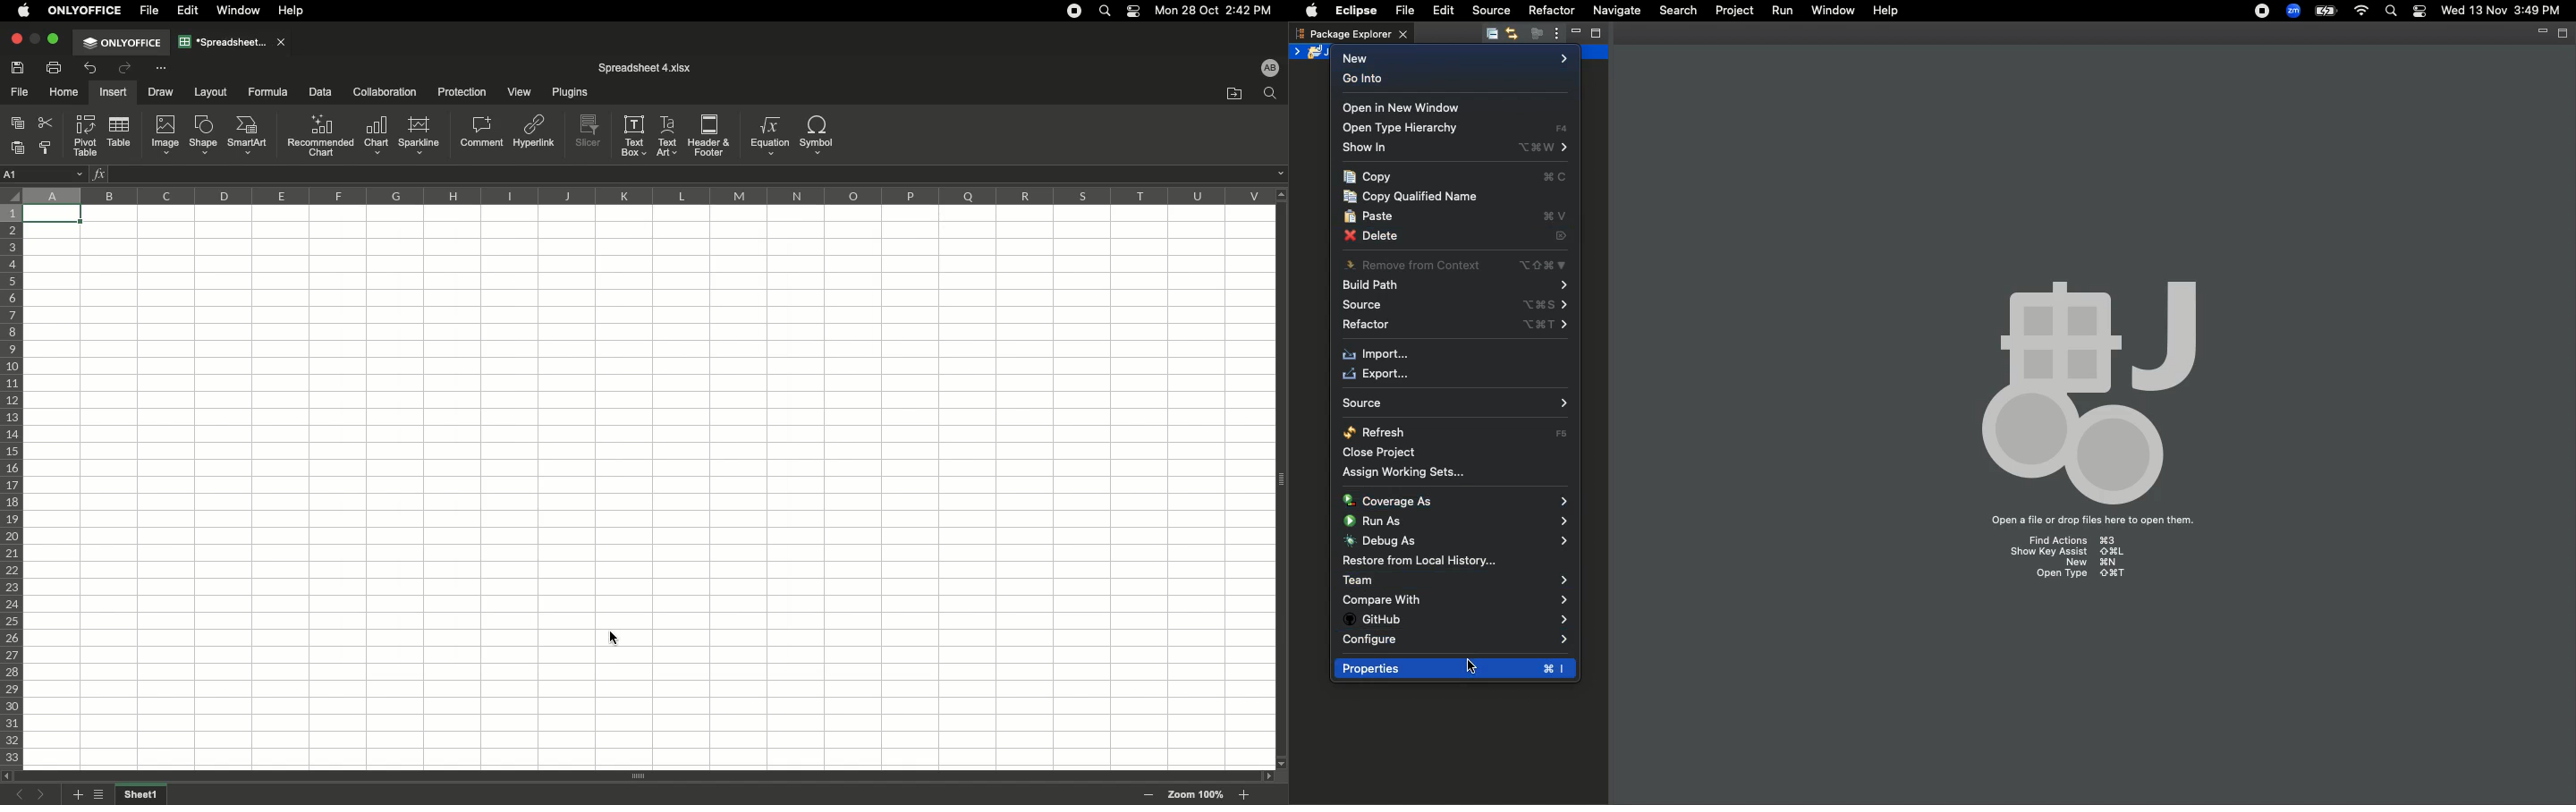 Image resolution: width=2576 pixels, height=812 pixels. I want to click on Apple logo, so click(24, 10).